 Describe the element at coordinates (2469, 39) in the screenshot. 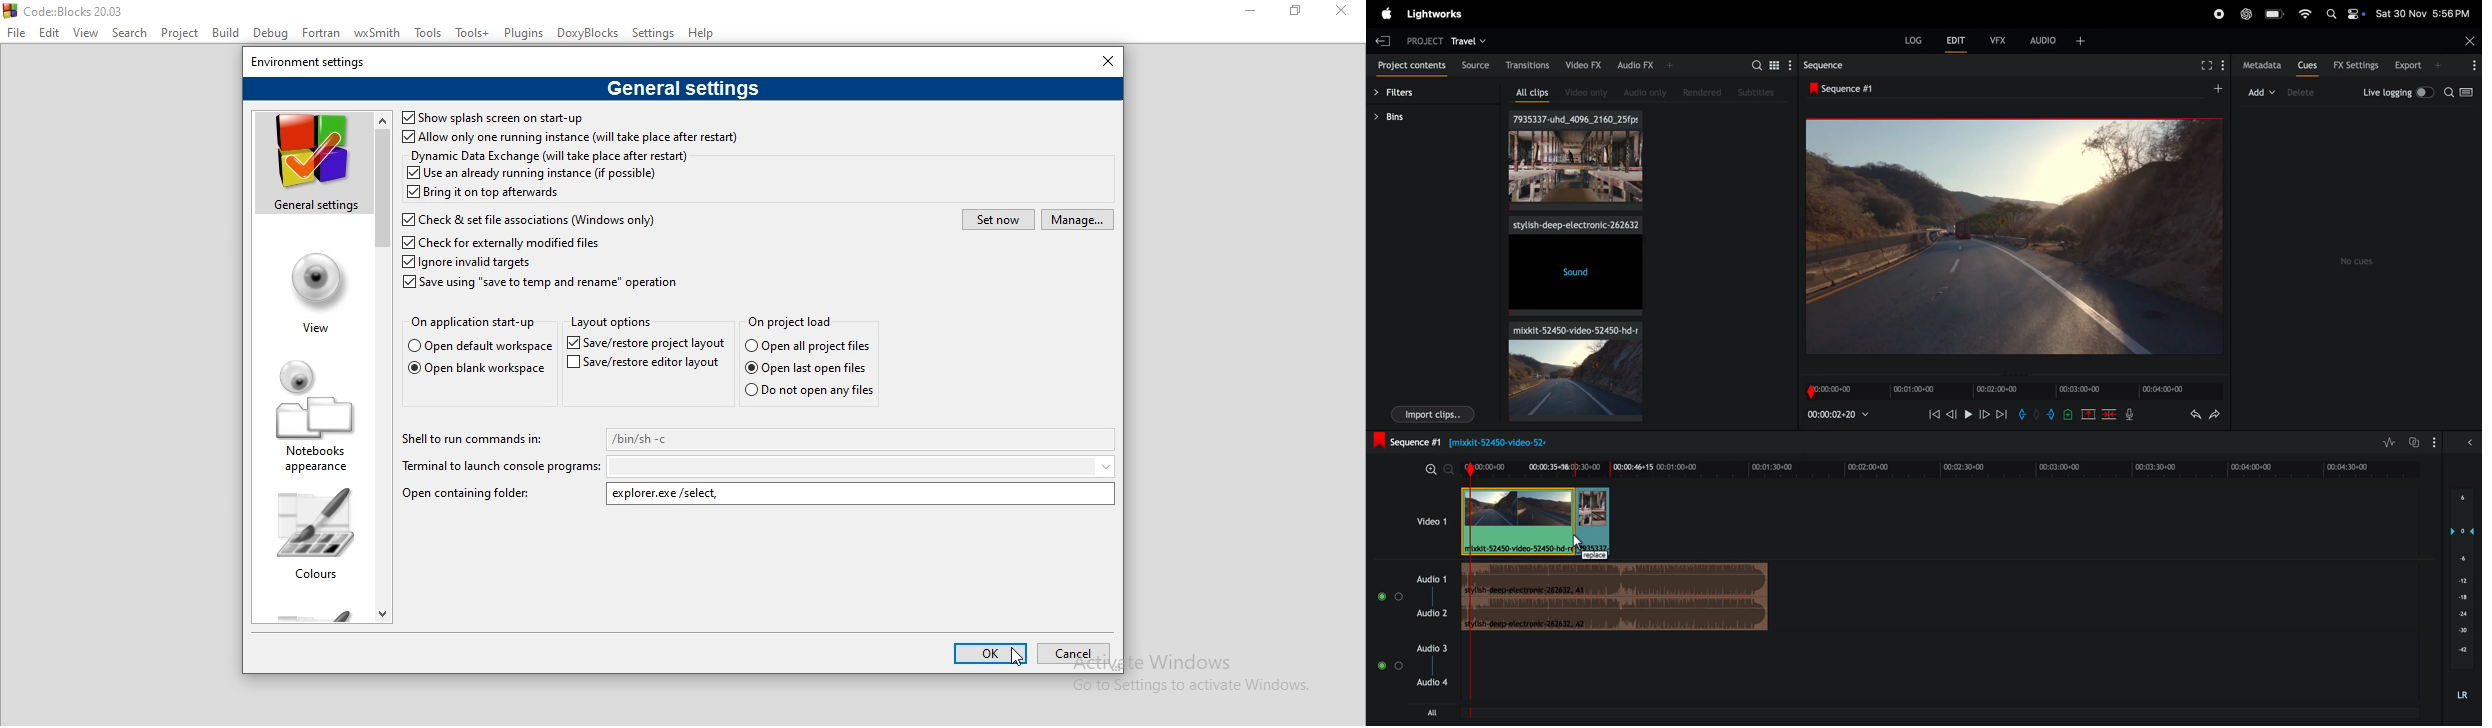

I see `close` at that location.